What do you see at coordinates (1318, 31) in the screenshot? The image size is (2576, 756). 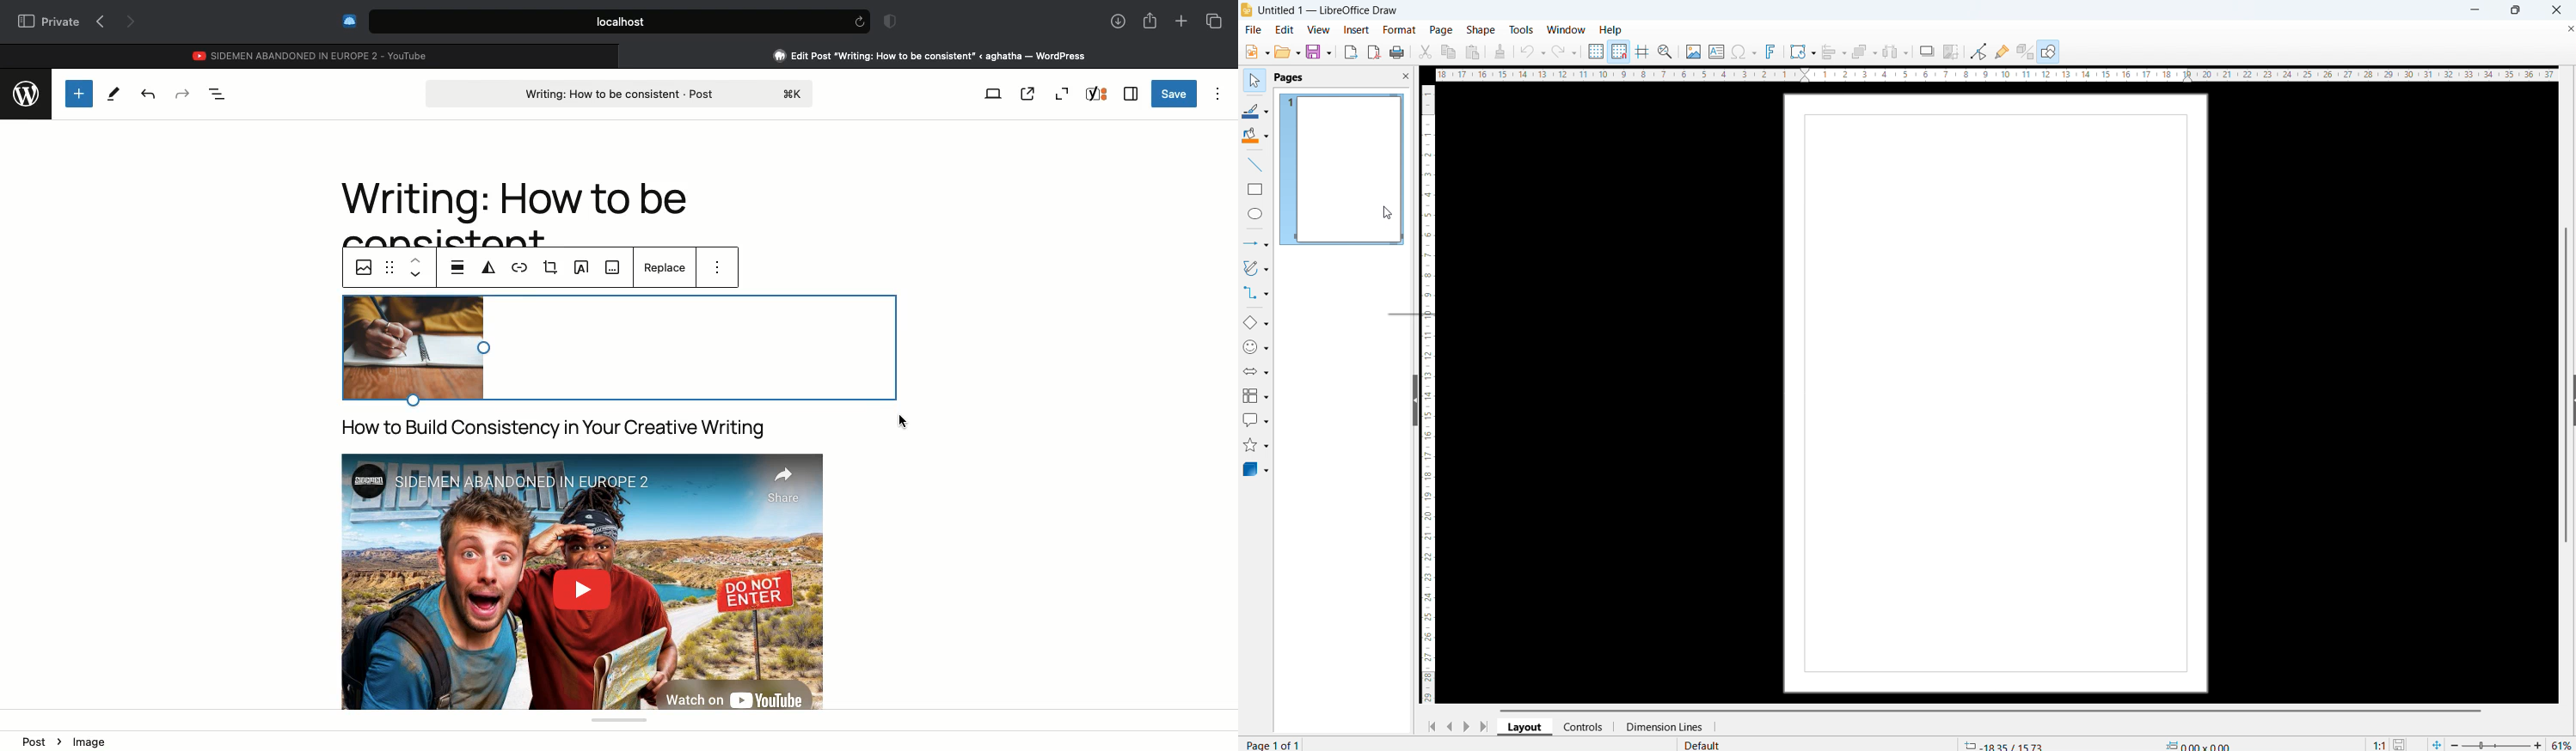 I see `view` at bounding box center [1318, 31].